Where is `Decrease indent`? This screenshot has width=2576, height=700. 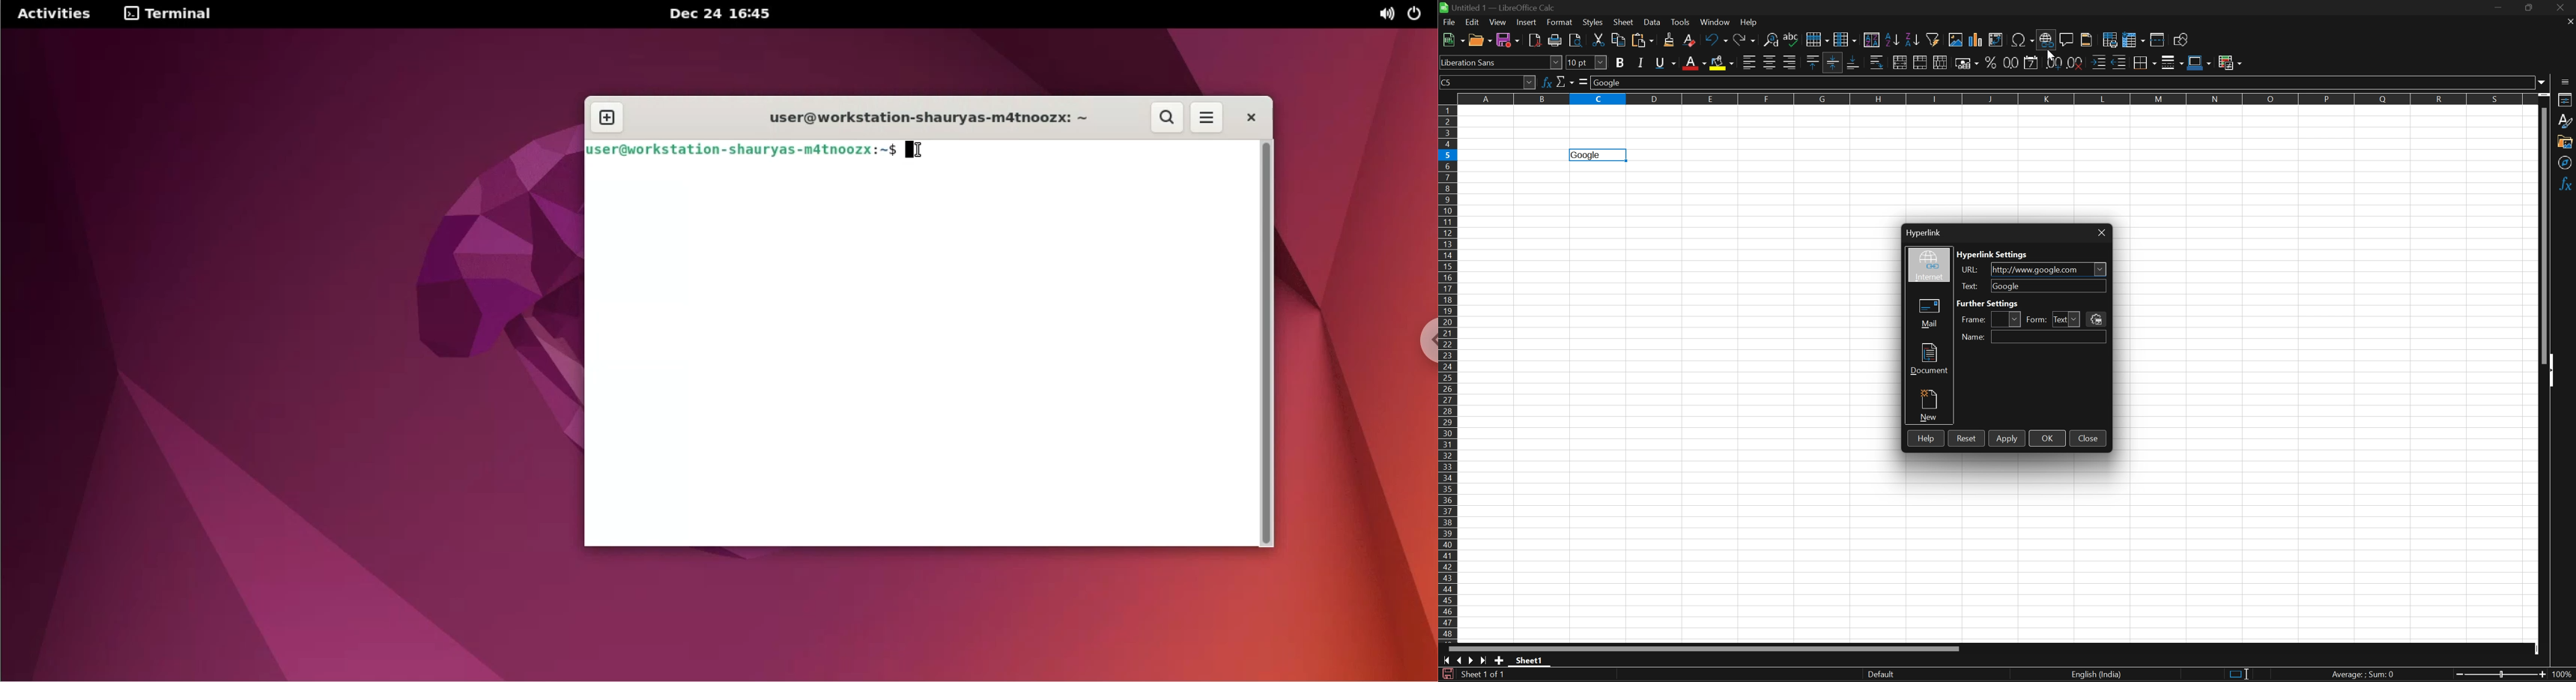
Decrease indent is located at coordinates (2120, 61).